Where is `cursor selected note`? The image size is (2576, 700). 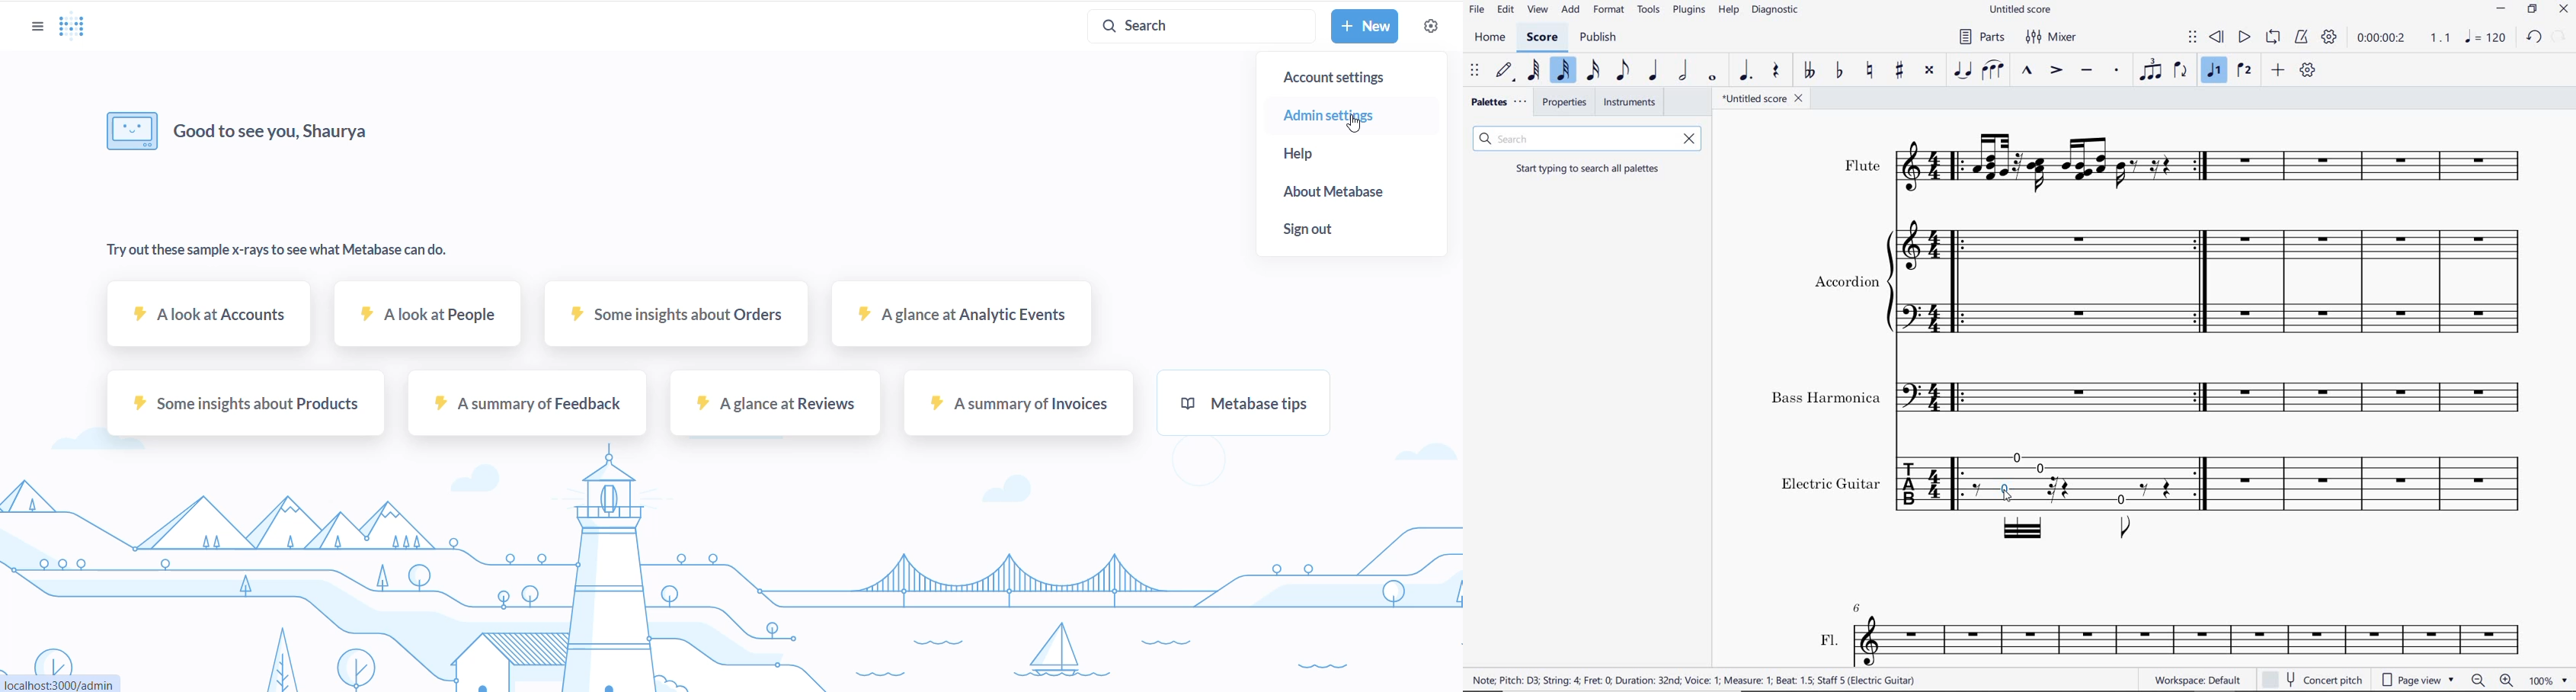
cursor selected note is located at coordinates (2010, 494).